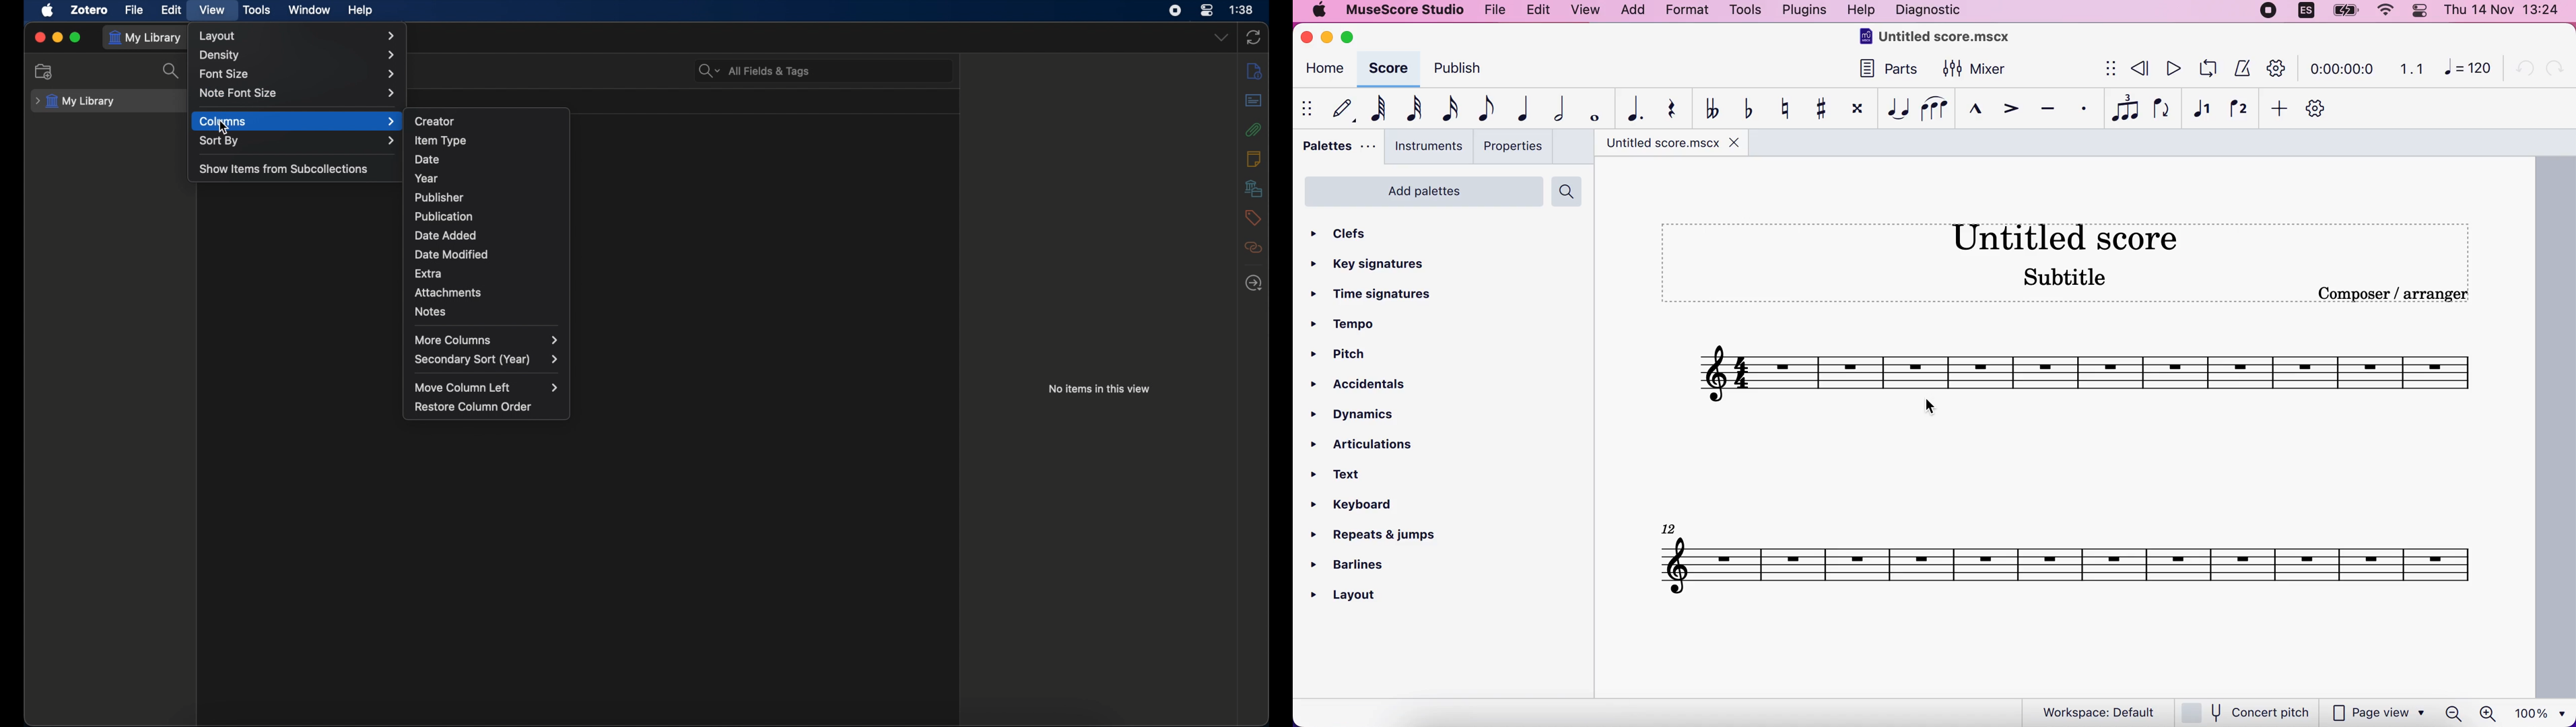 Image resolution: width=2576 pixels, height=728 pixels. I want to click on quarter note, so click(1520, 110).